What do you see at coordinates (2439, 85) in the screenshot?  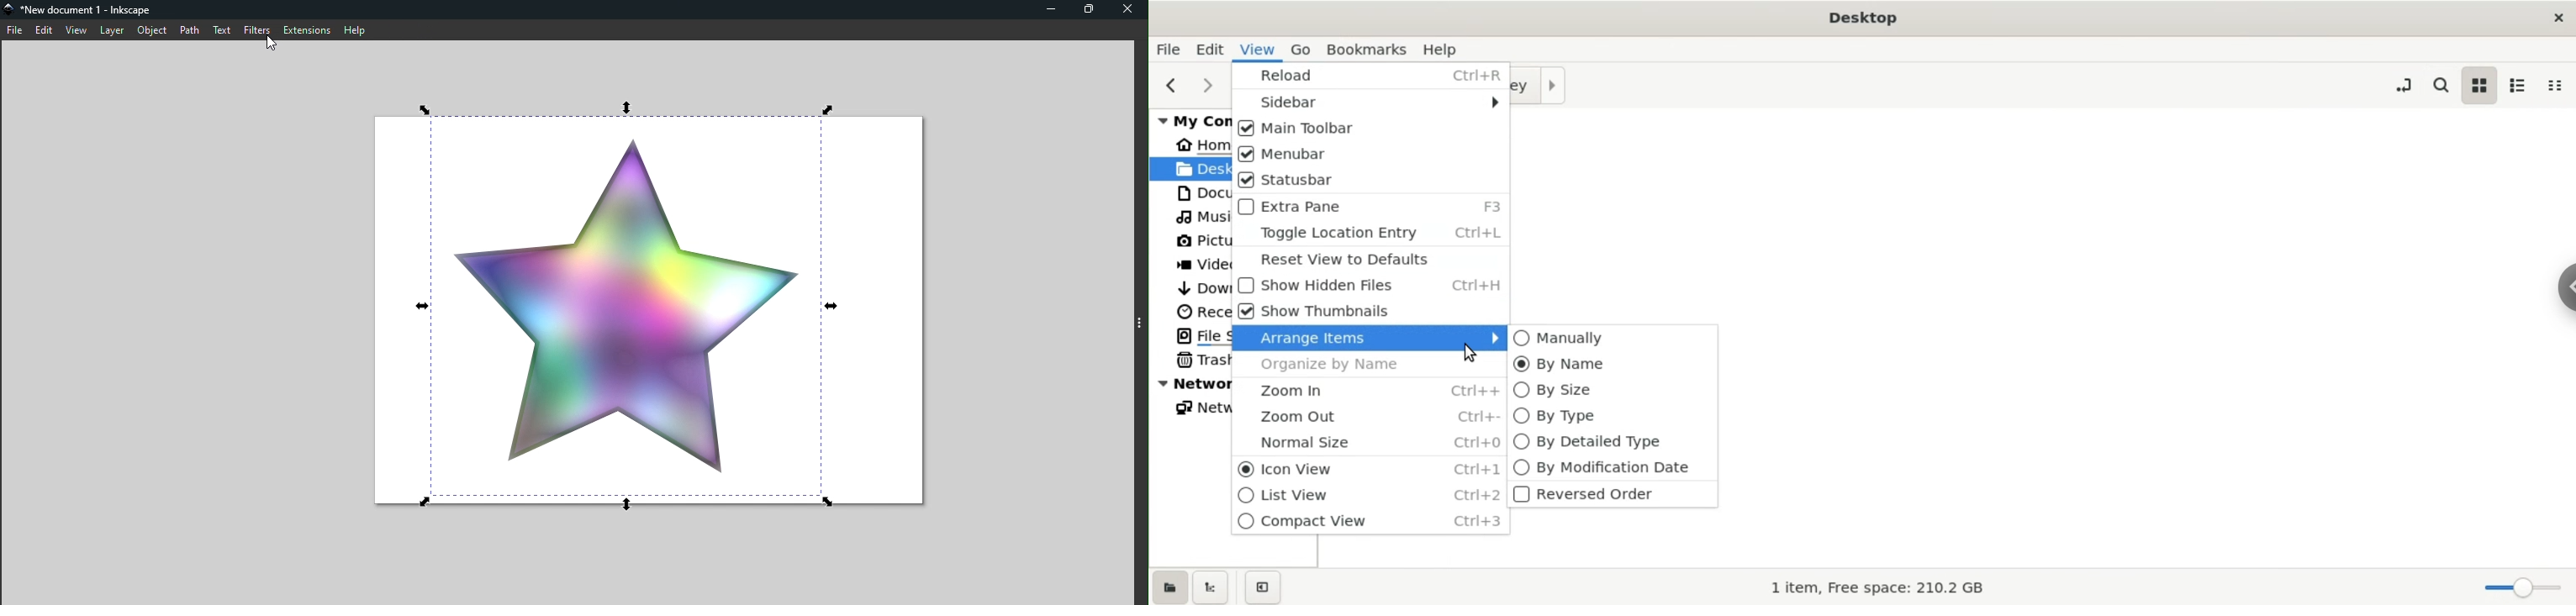 I see `search ` at bounding box center [2439, 85].